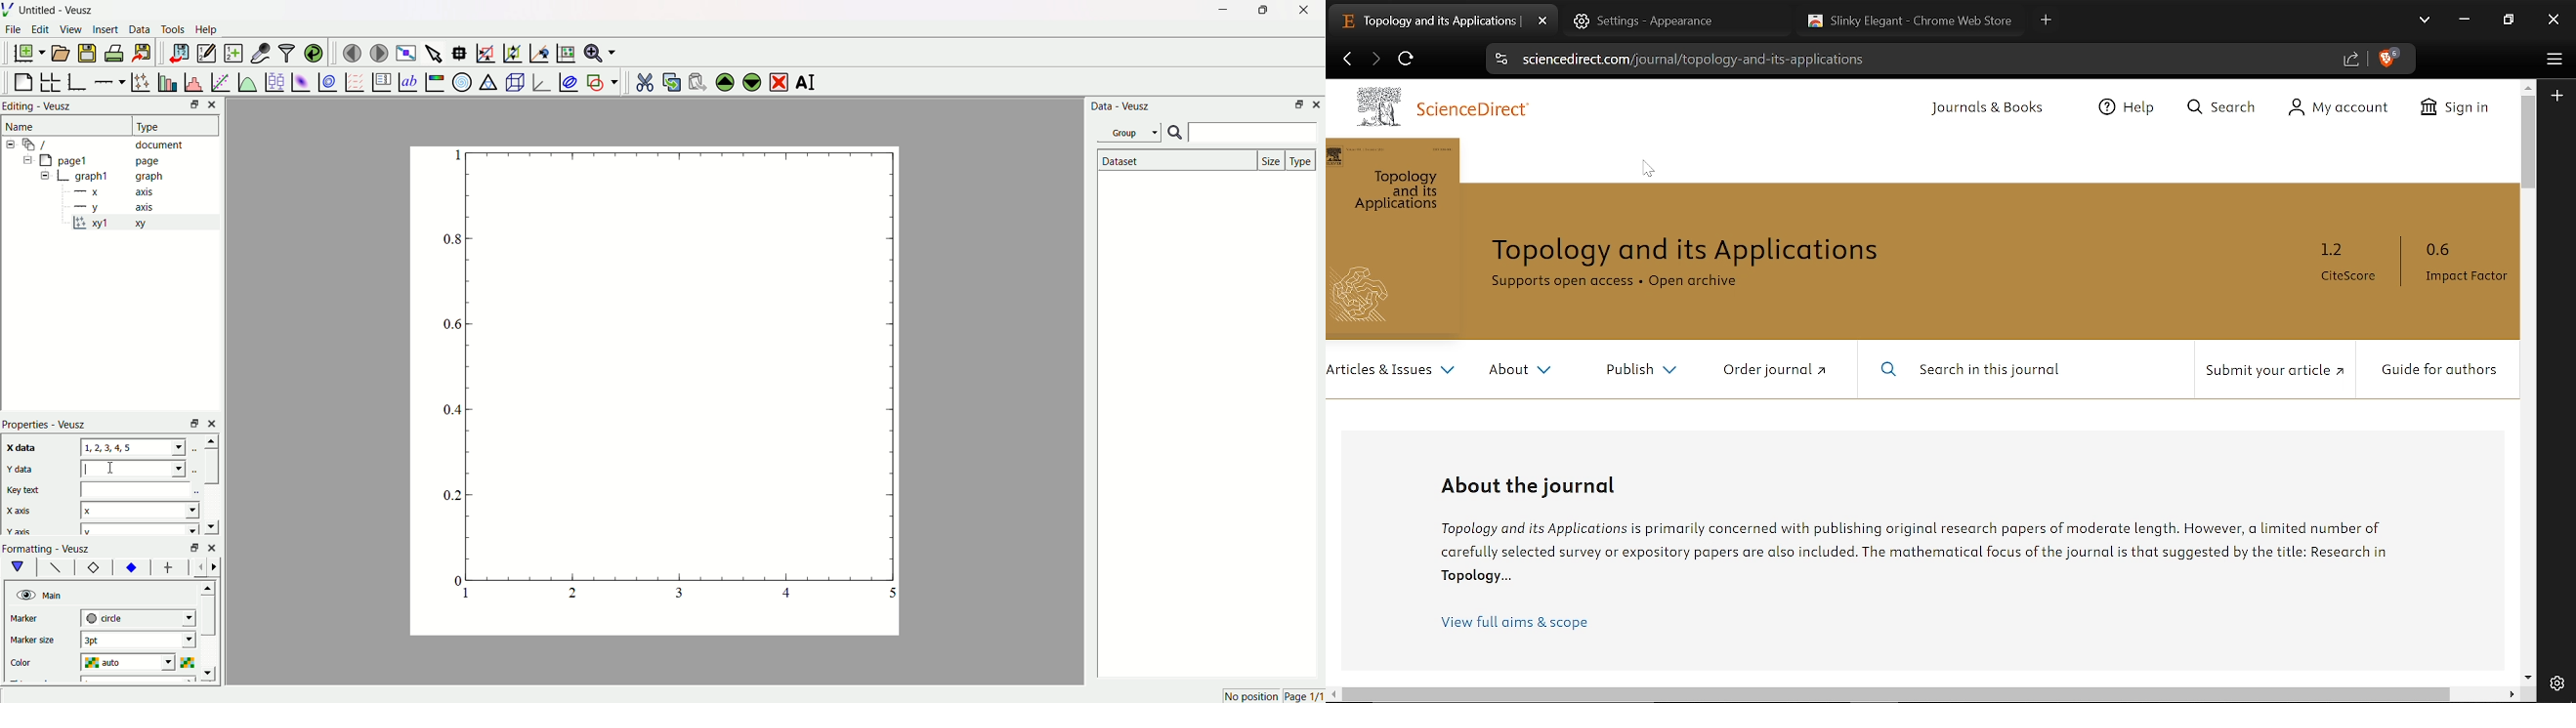  I want to click on Minimize, so click(1299, 106).